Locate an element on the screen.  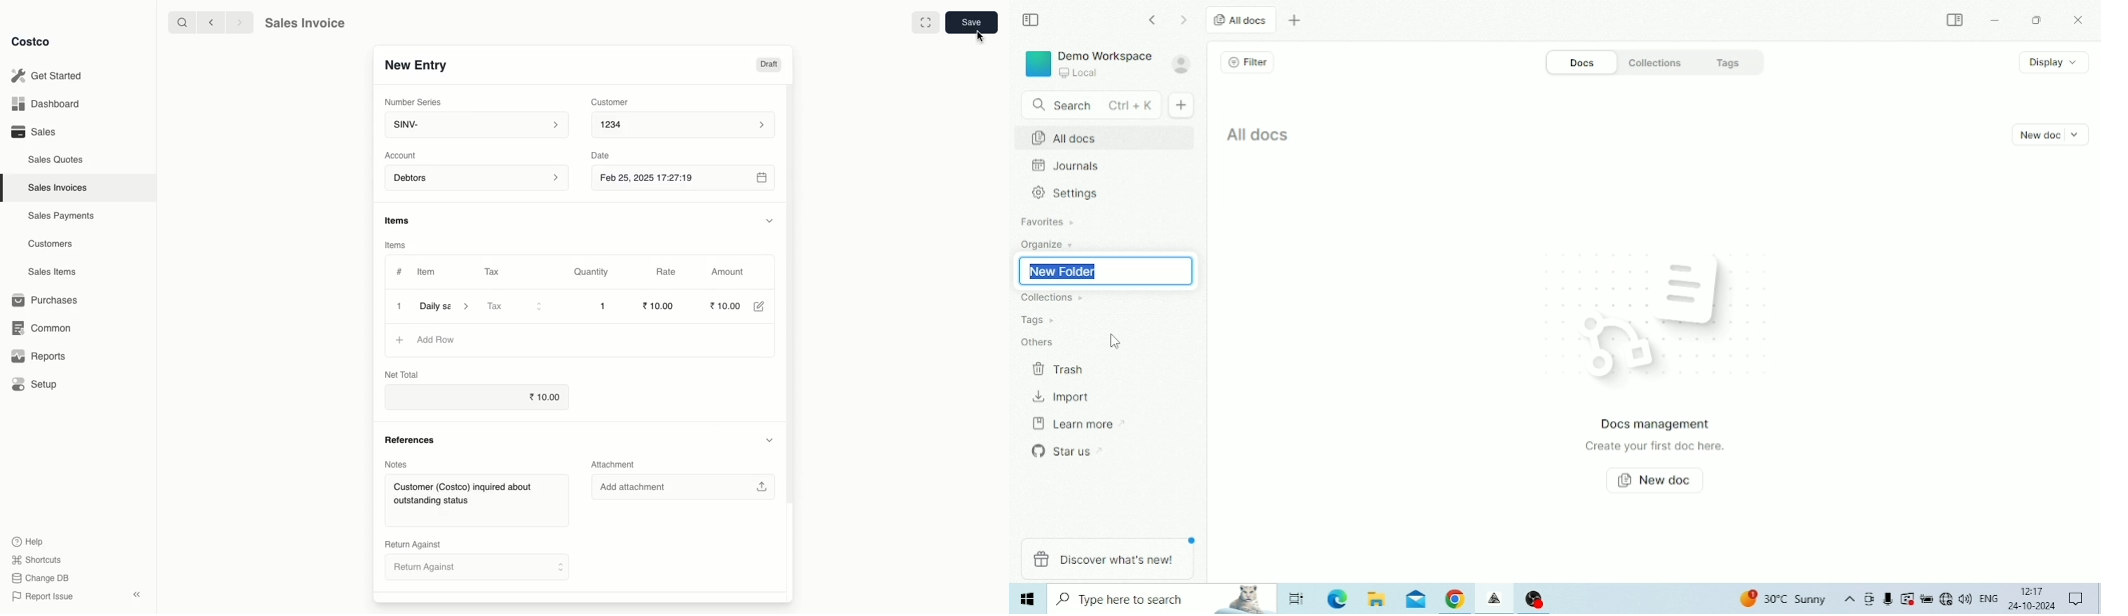
Customer is located at coordinates (614, 103).